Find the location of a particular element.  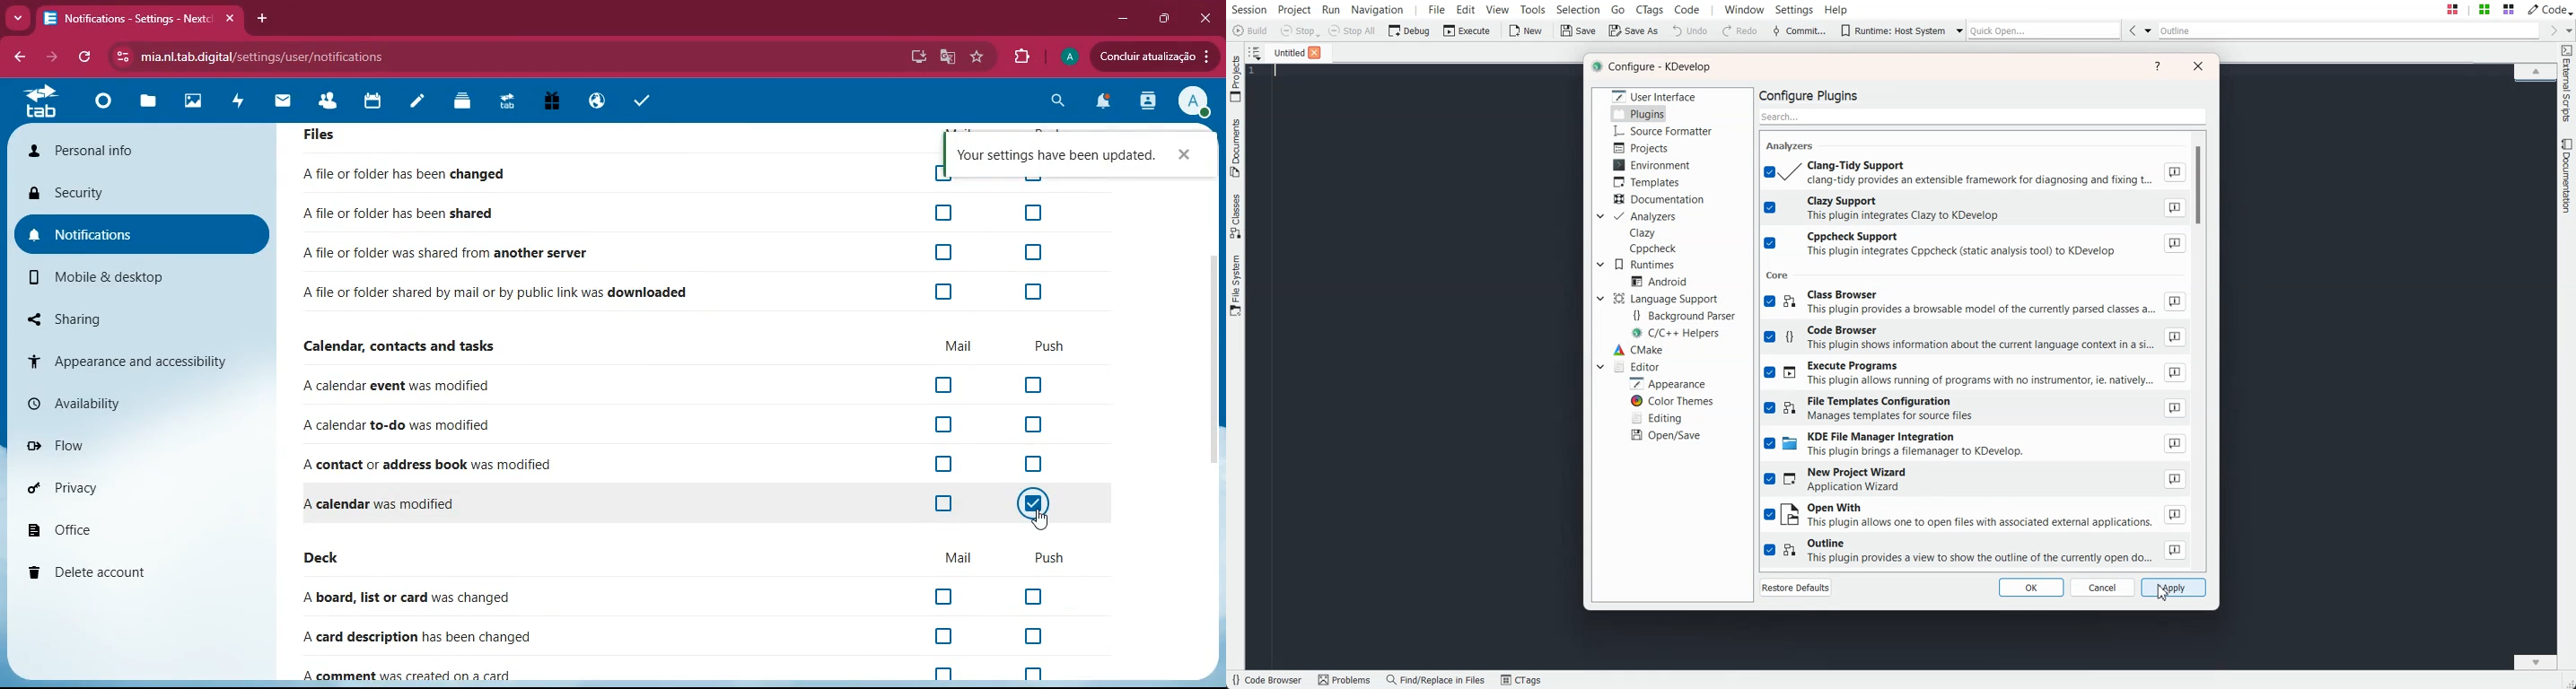

notes is located at coordinates (422, 103).